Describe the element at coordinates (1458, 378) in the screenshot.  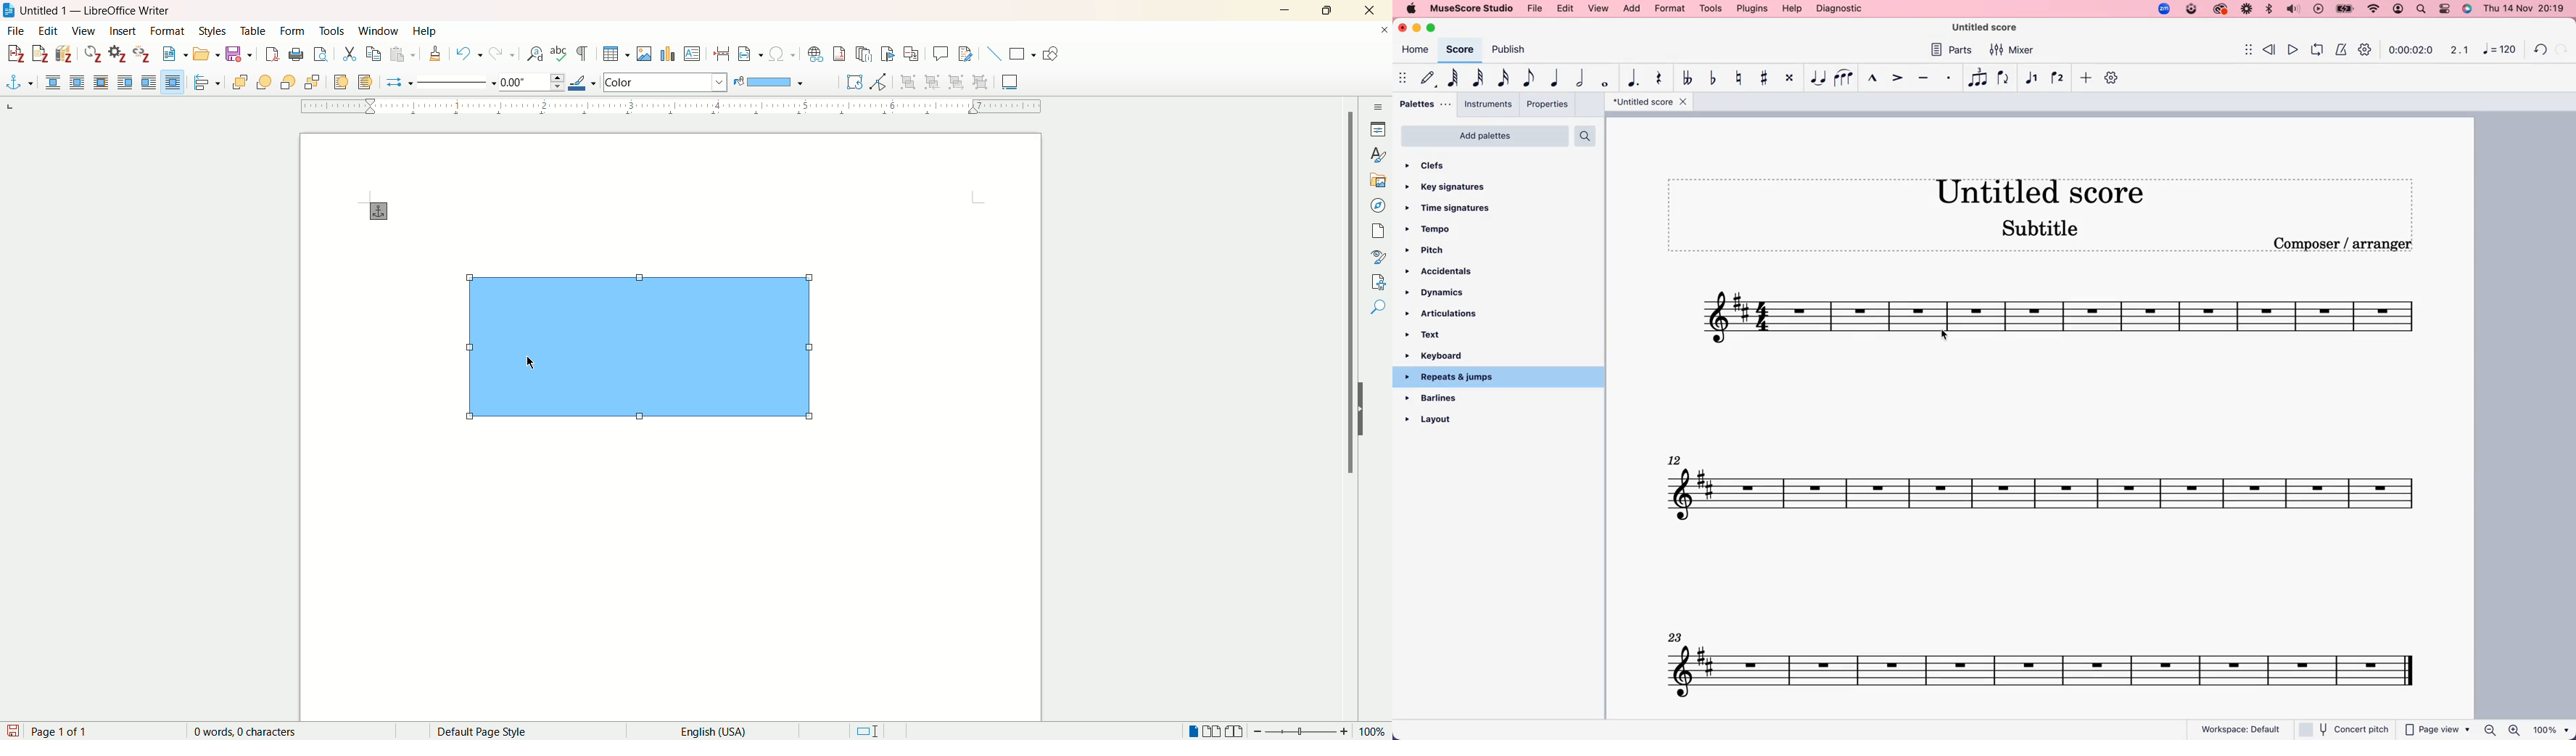
I see `repeats & jumps` at that location.